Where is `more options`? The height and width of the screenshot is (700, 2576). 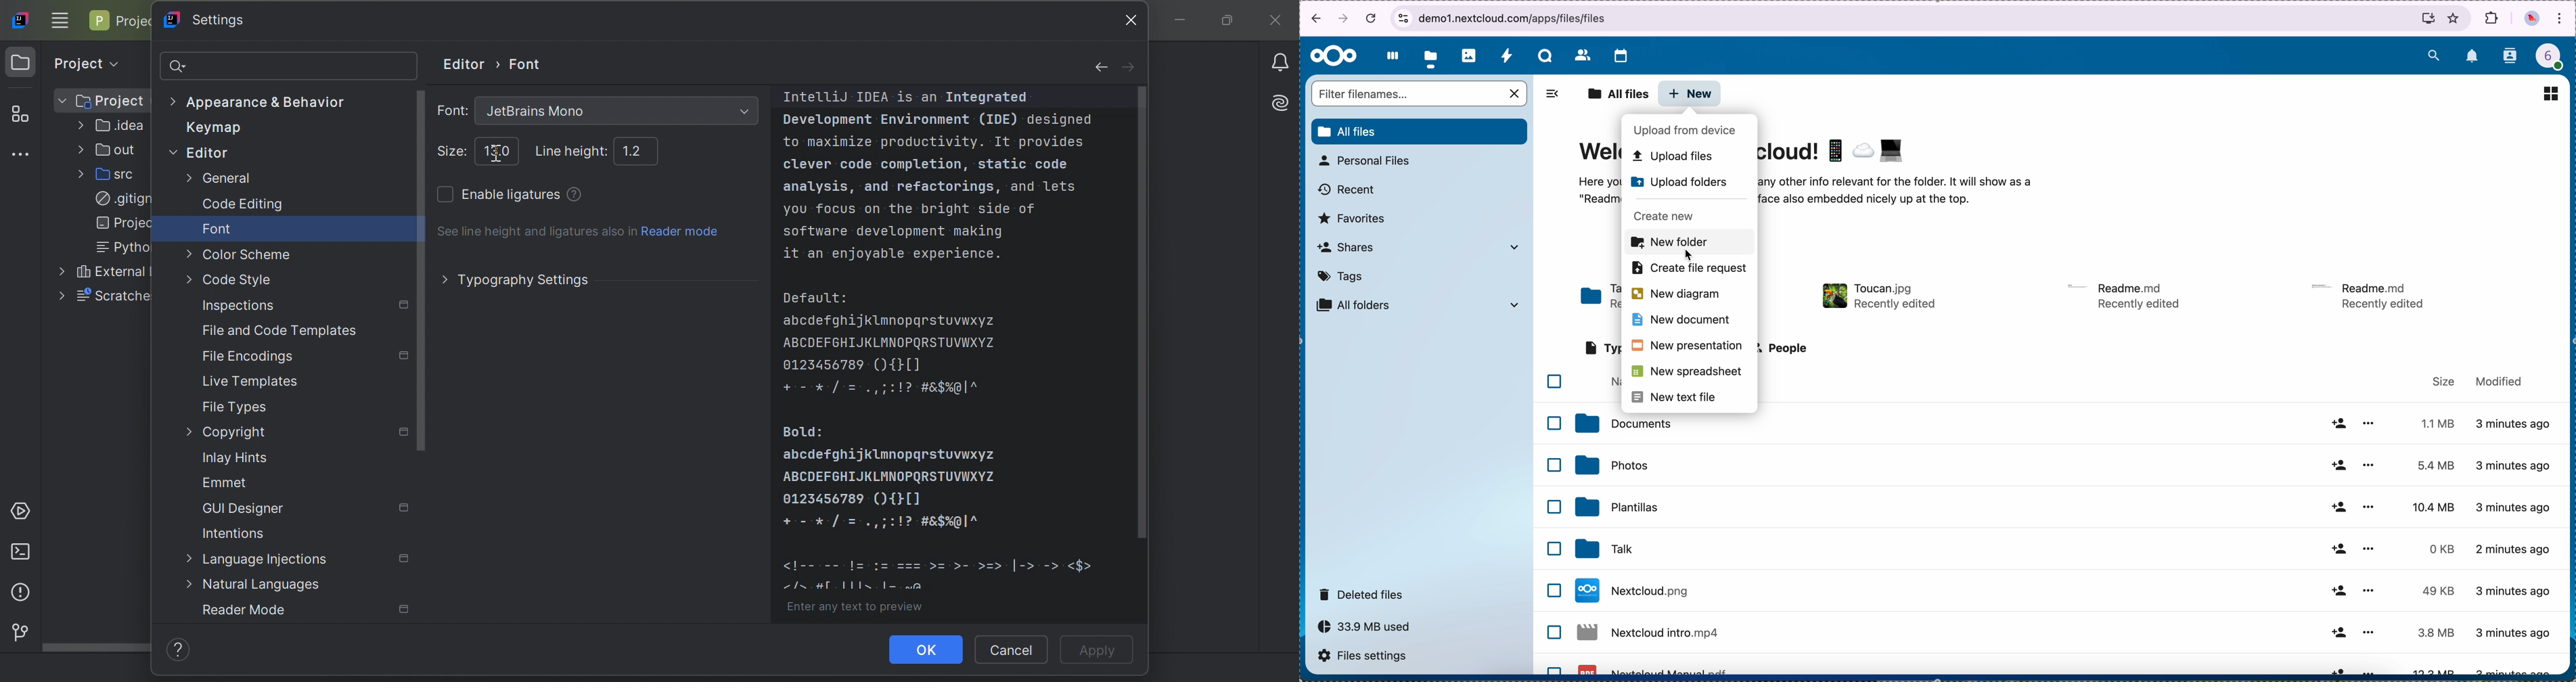
more options is located at coordinates (2367, 632).